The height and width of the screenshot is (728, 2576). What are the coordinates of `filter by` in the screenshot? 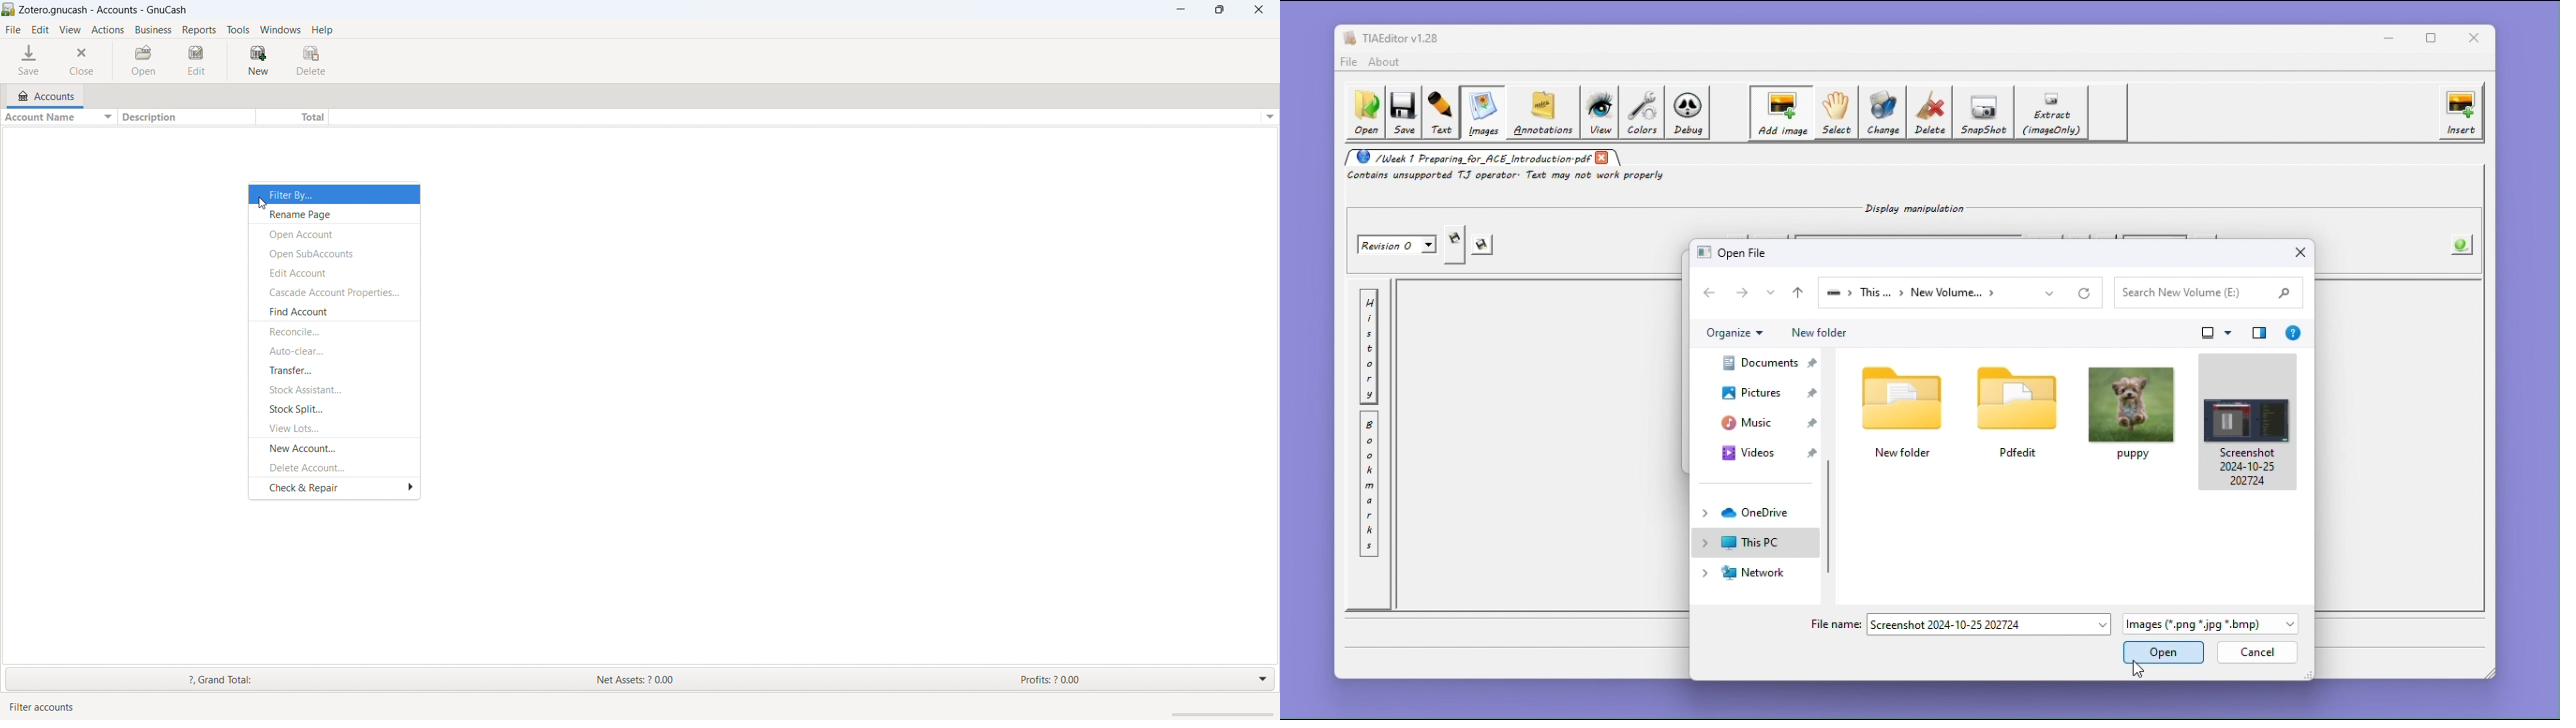 It's located at (335, 194).